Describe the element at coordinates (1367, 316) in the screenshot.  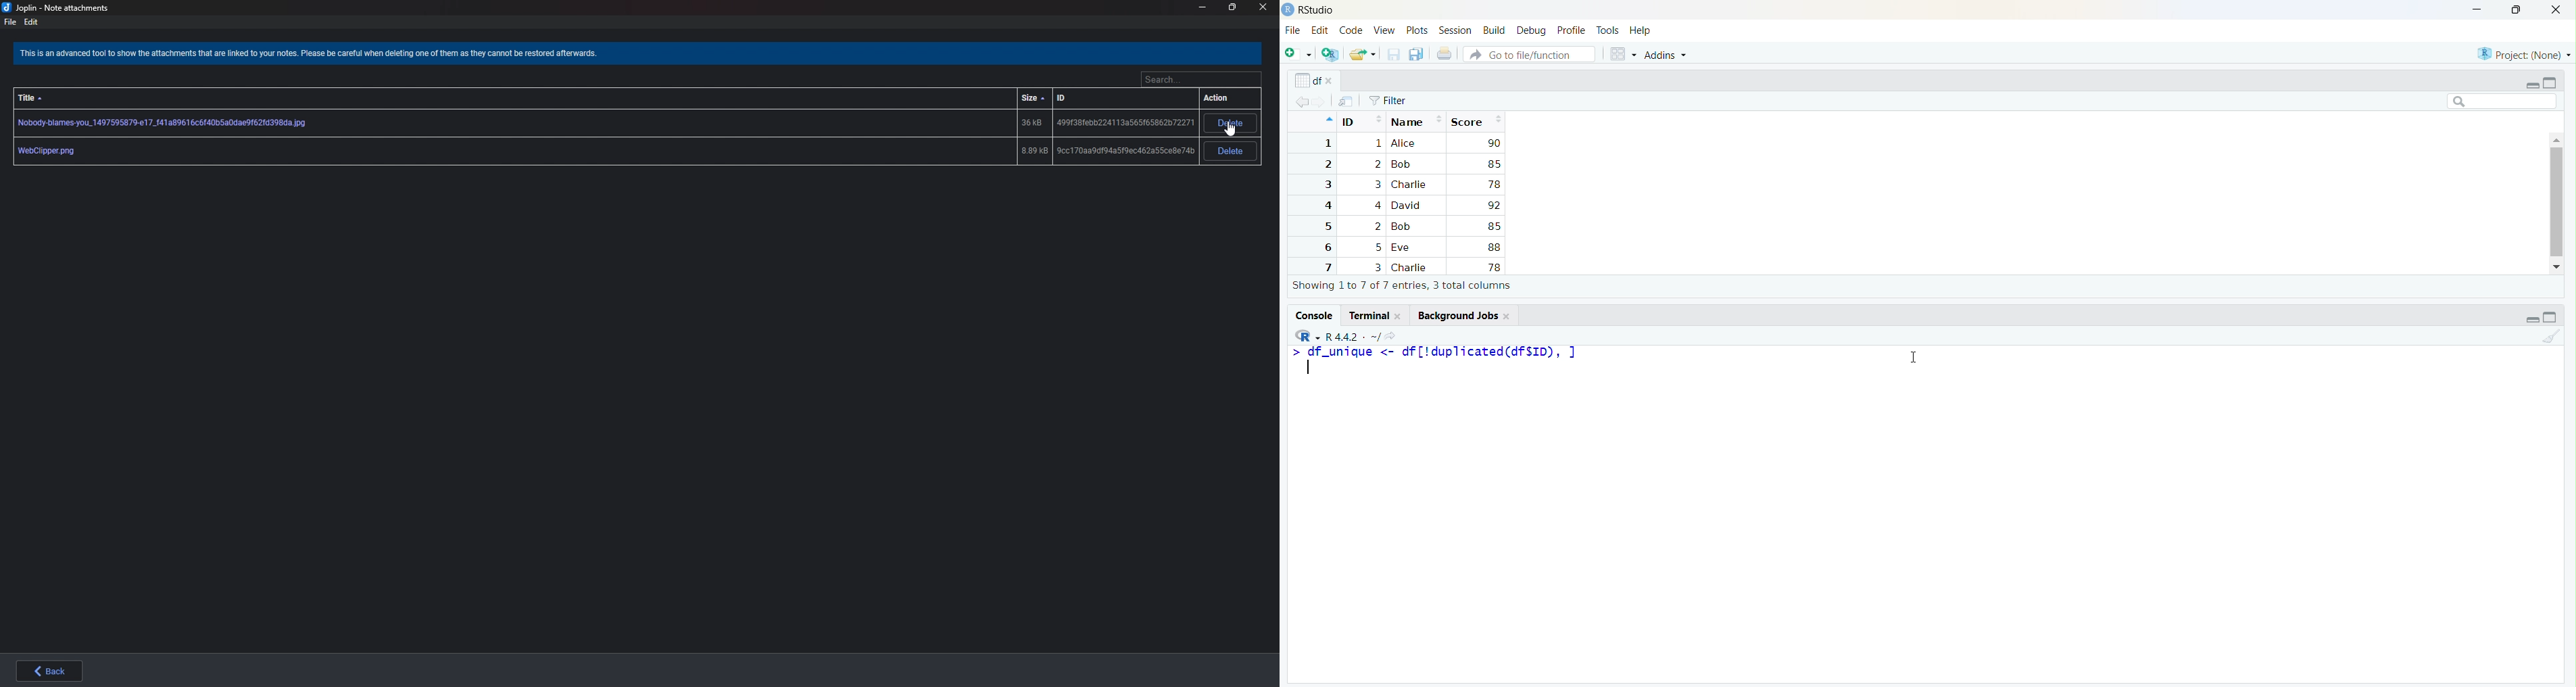
I see `terminal` at that location.